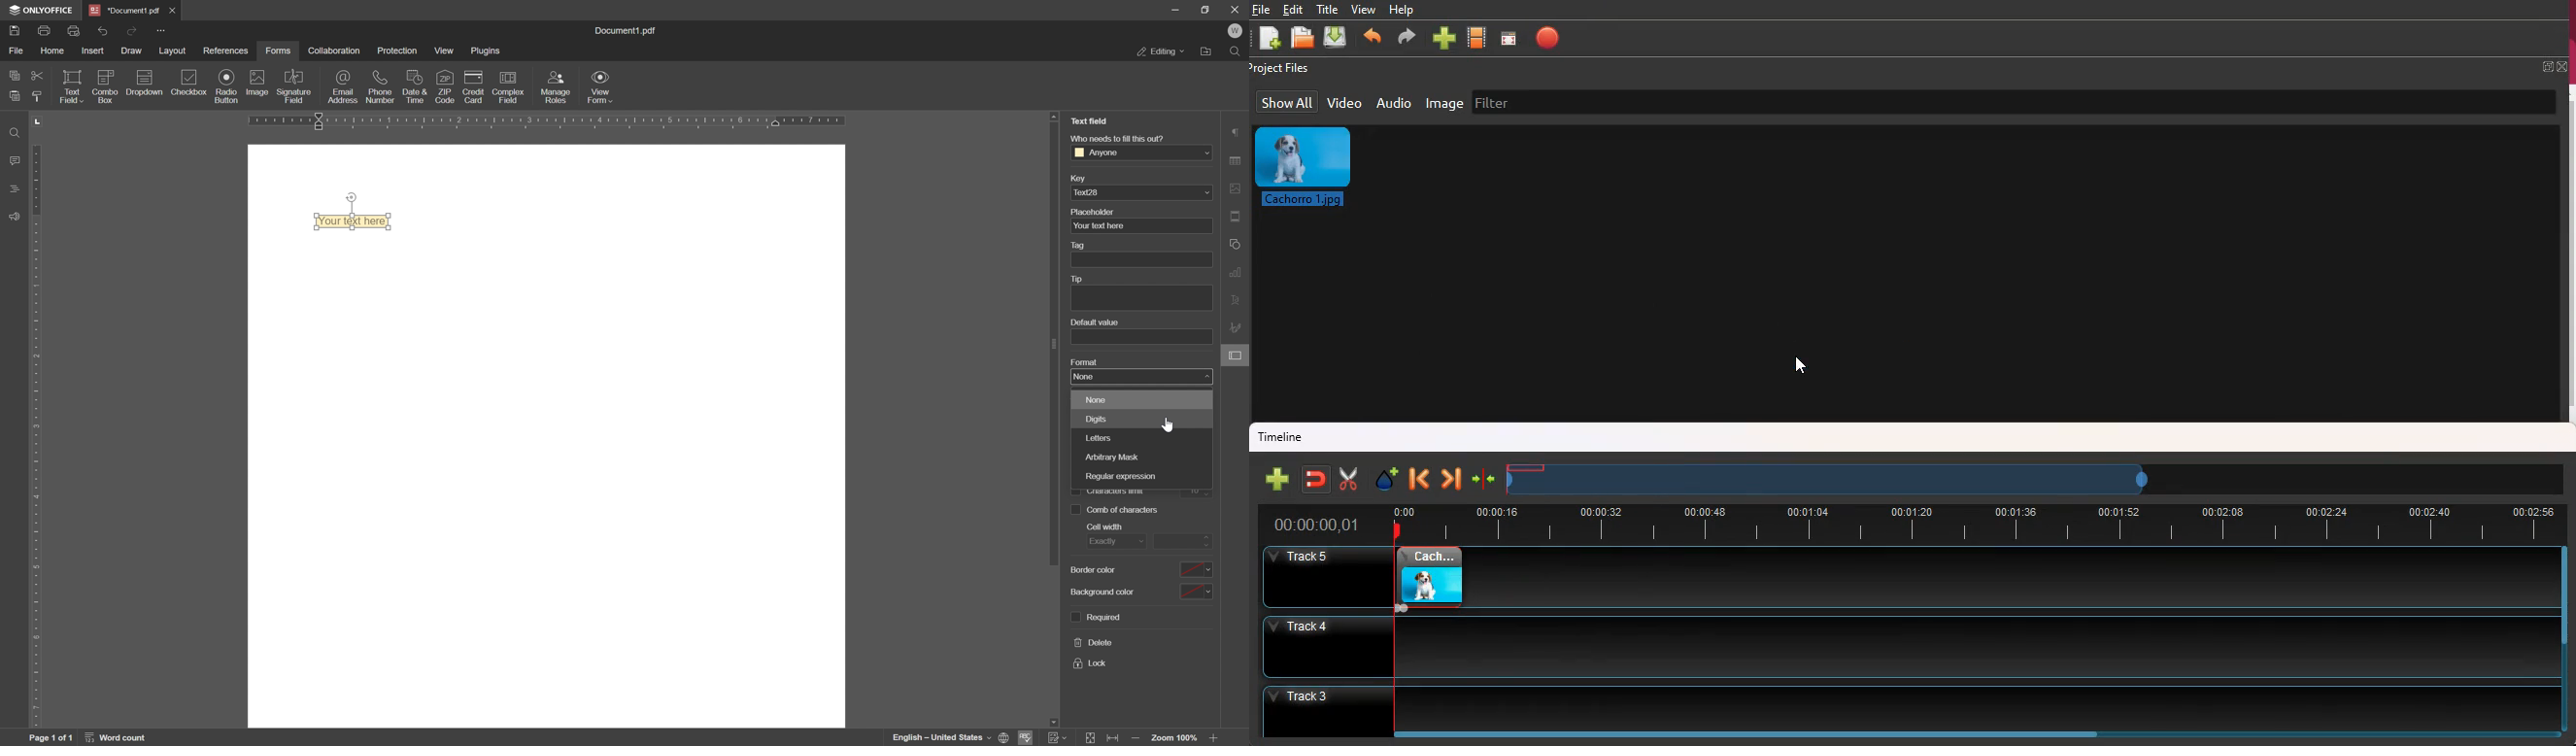 The image size is (2576, 756). Describe the element at coordinates (175, 51) in the screenshot. I see `layout` at that location.